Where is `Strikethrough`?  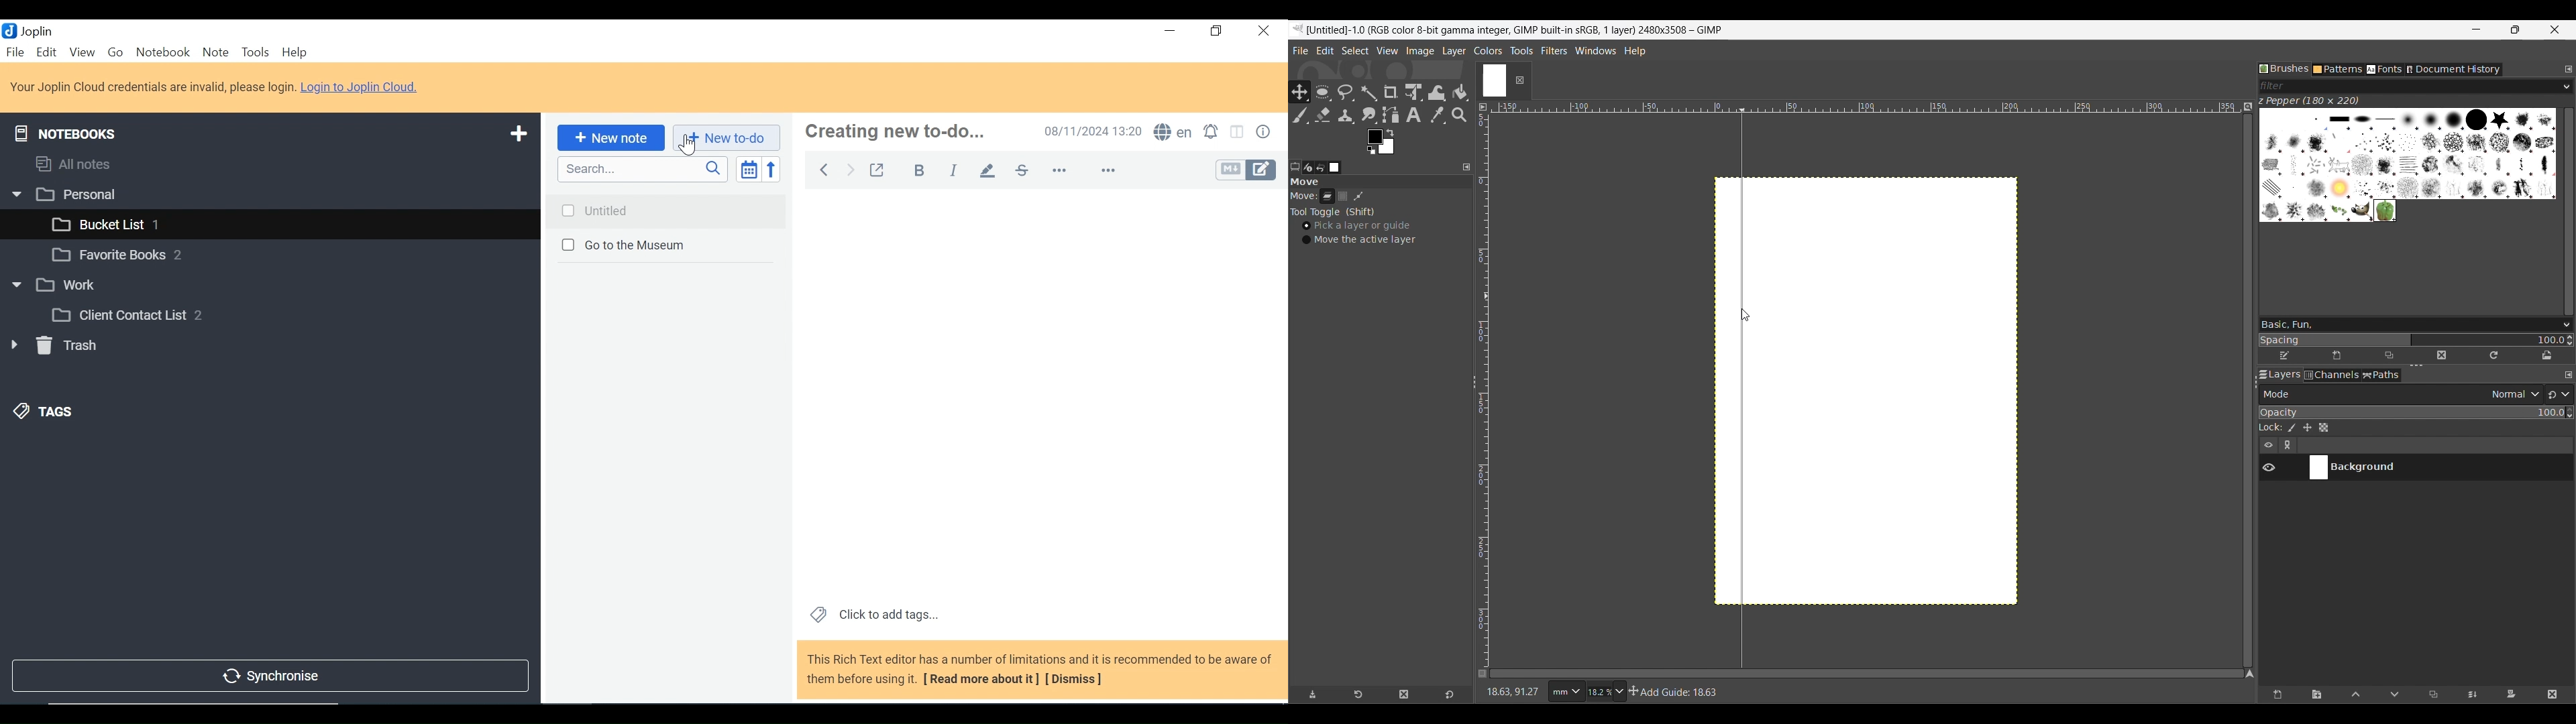
Strikethrough is located at coordinates (1021, 170).